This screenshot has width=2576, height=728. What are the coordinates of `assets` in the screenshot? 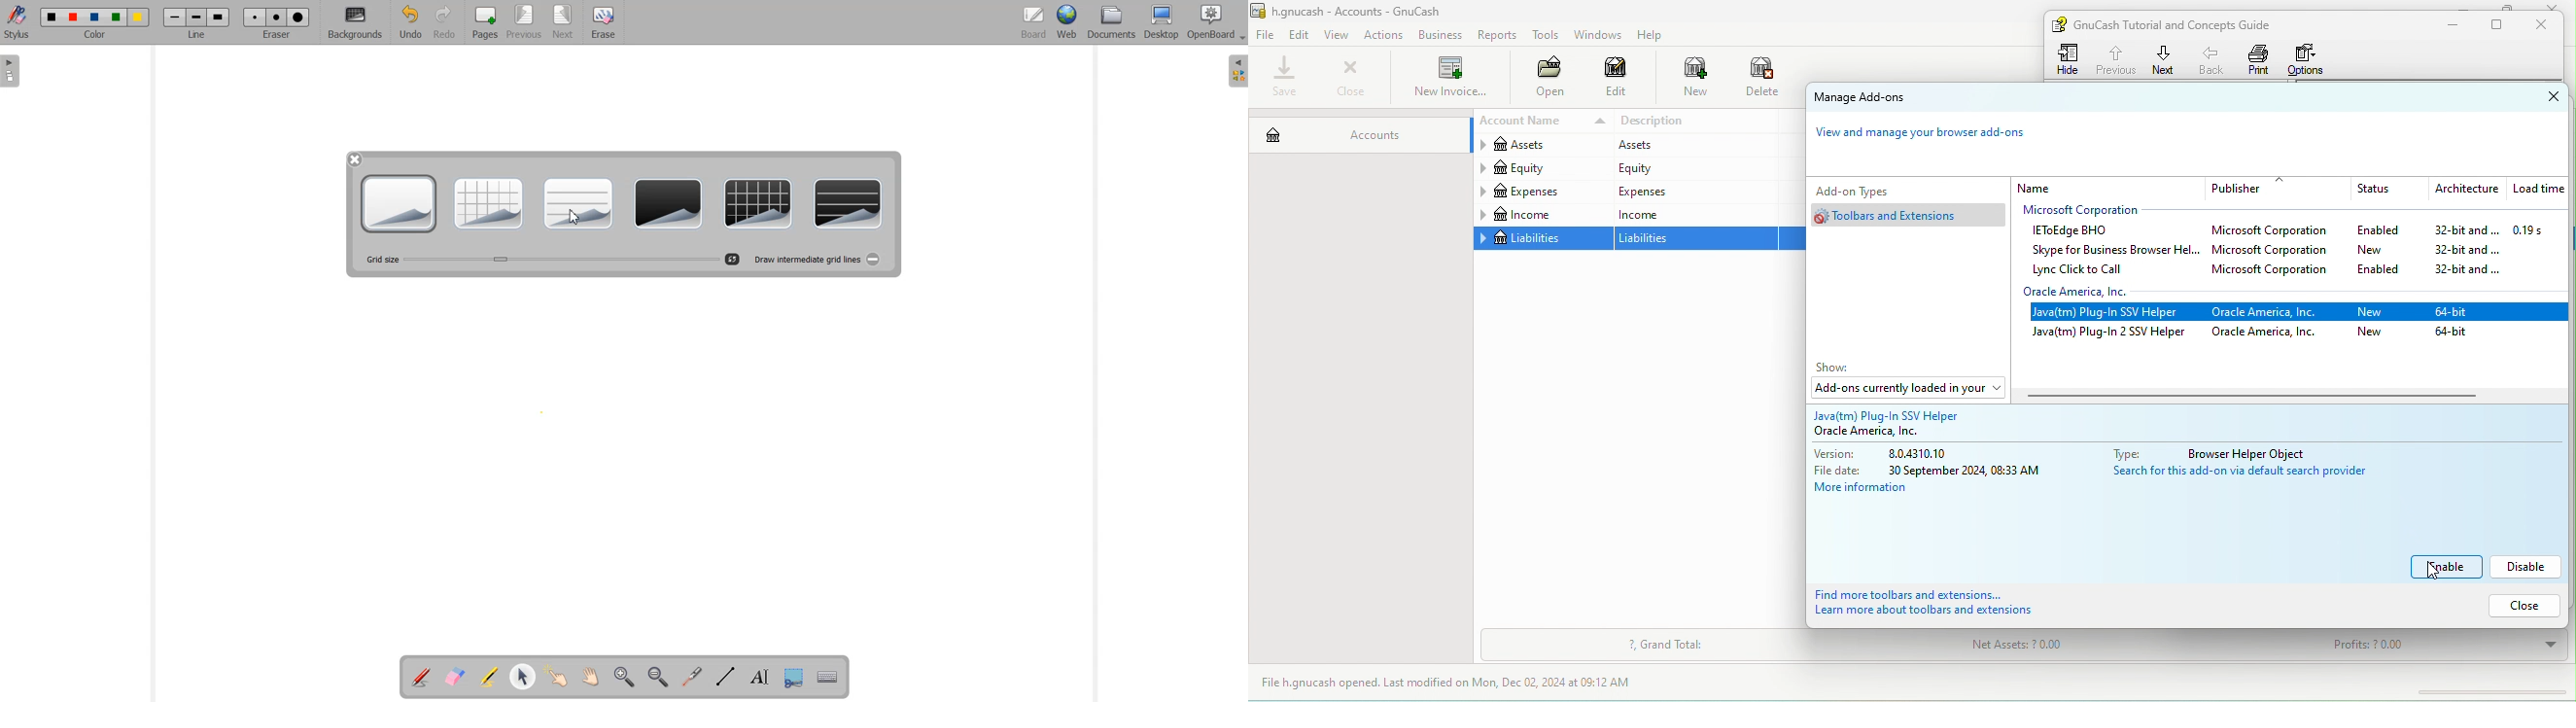 It's located at (1691, 146).